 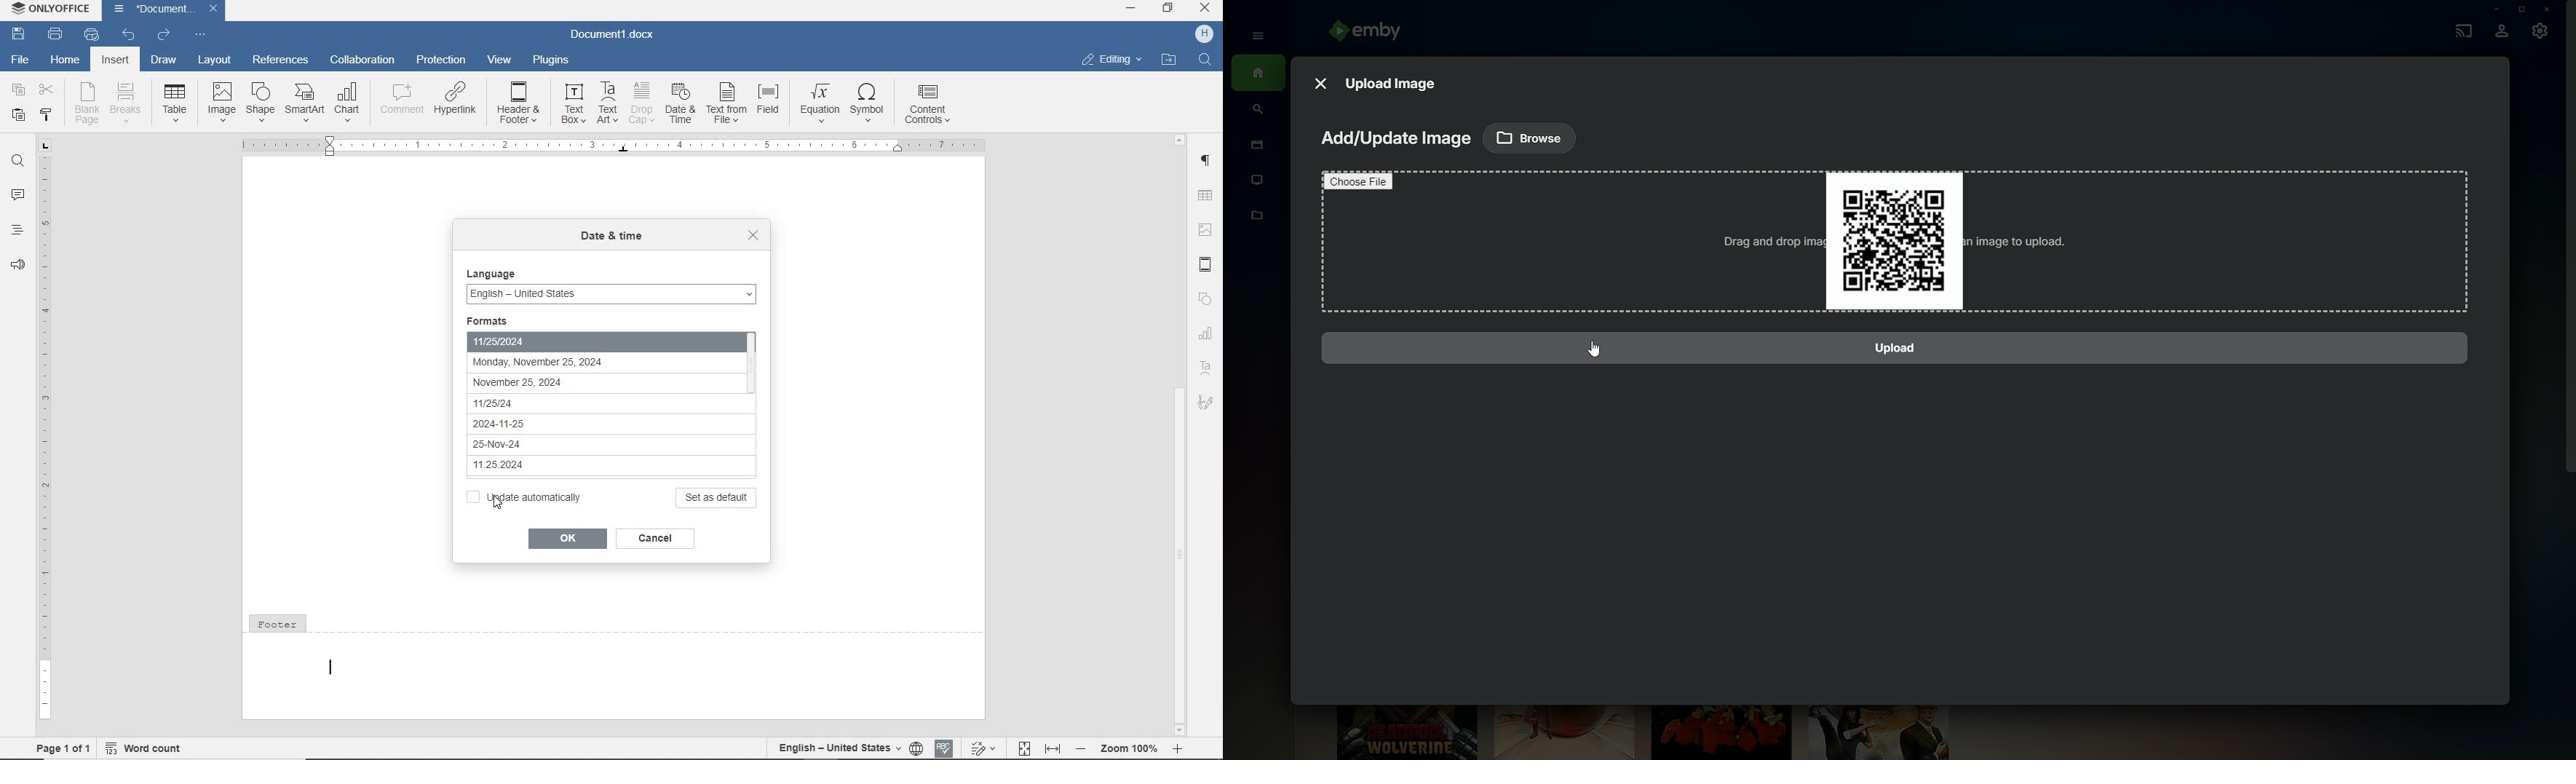 What do you see at coordinates (1112, 60) in the screenshot?
I see `editing` at bounding box center [1112, 60].